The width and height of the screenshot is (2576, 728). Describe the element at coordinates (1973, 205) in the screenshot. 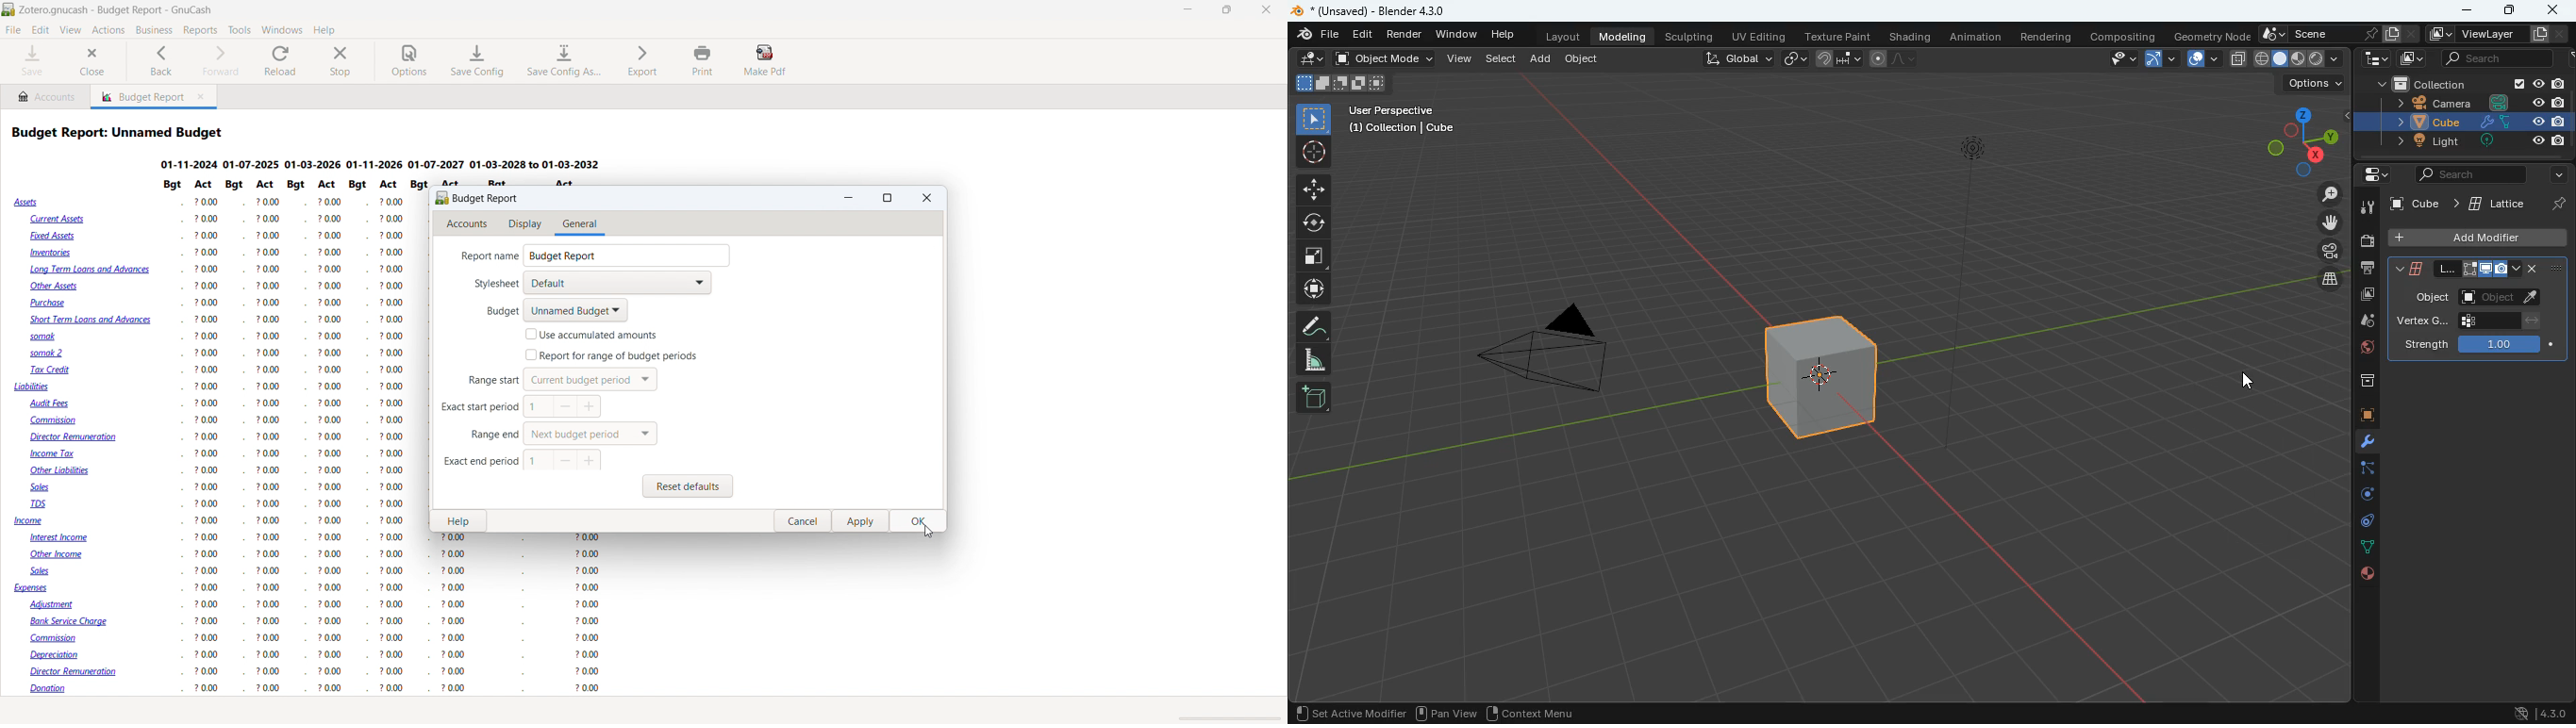

I see `light` at that location.